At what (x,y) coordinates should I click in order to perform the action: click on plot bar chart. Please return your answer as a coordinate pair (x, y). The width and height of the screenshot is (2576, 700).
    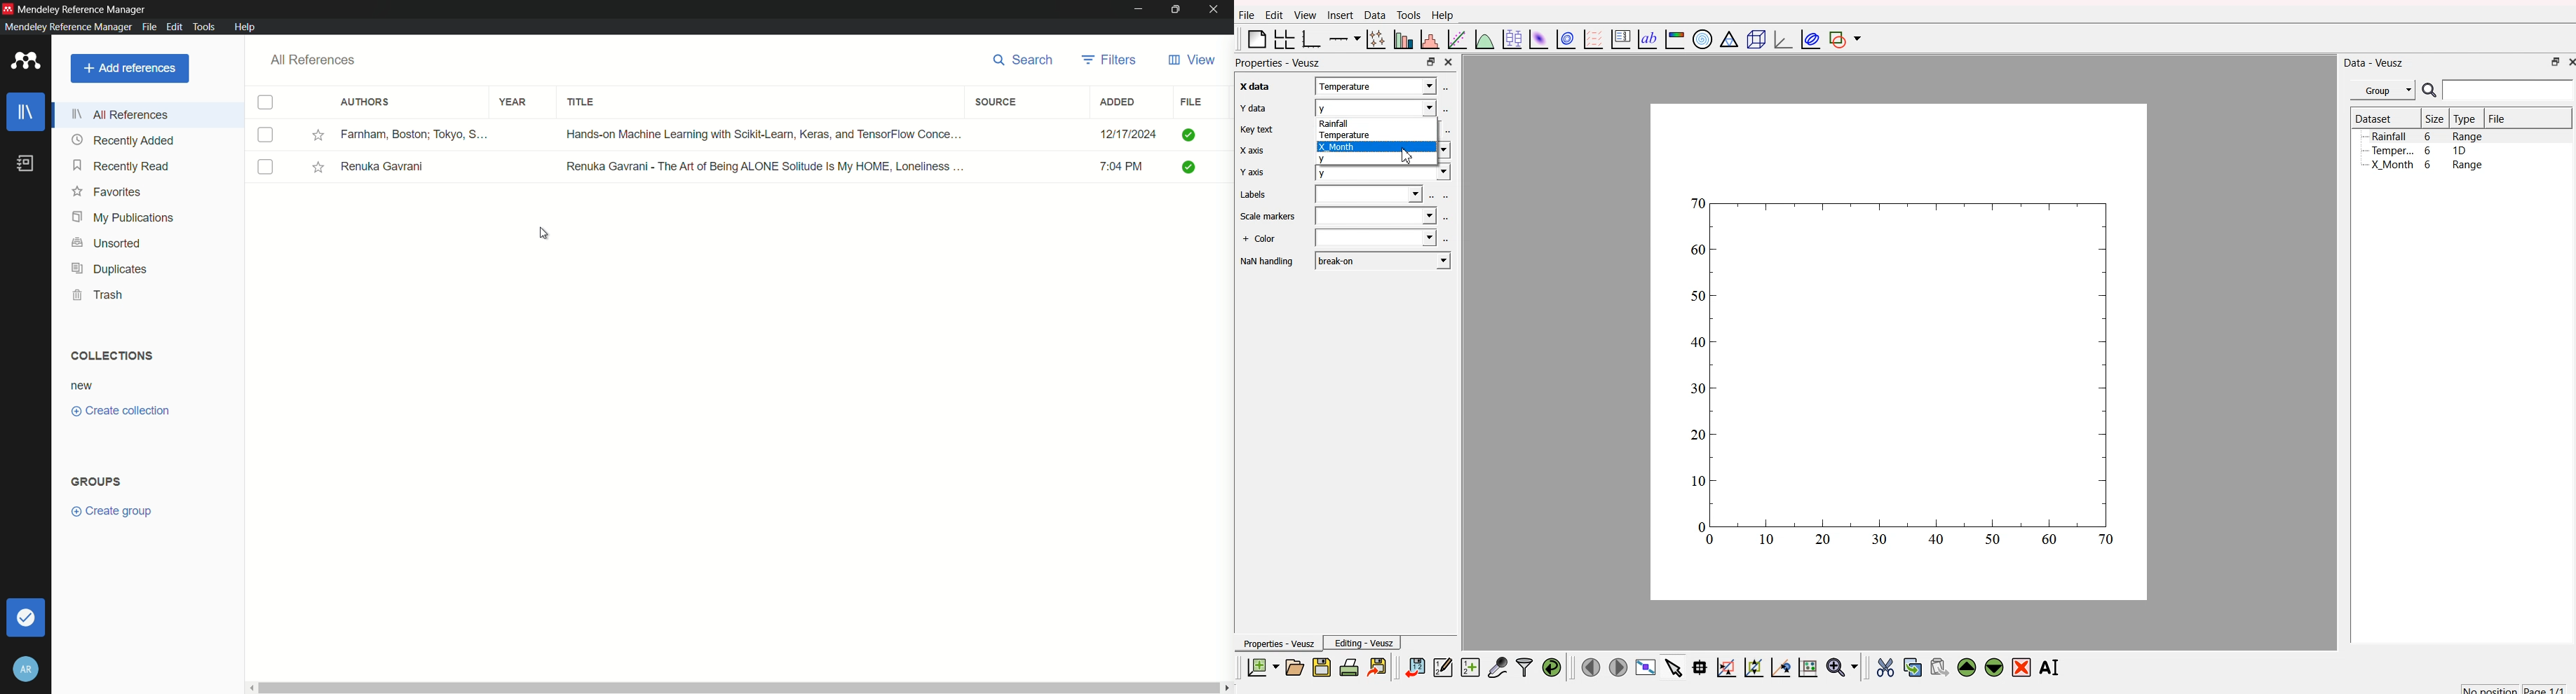
    Looking at the image, I should click on (1401, 39).